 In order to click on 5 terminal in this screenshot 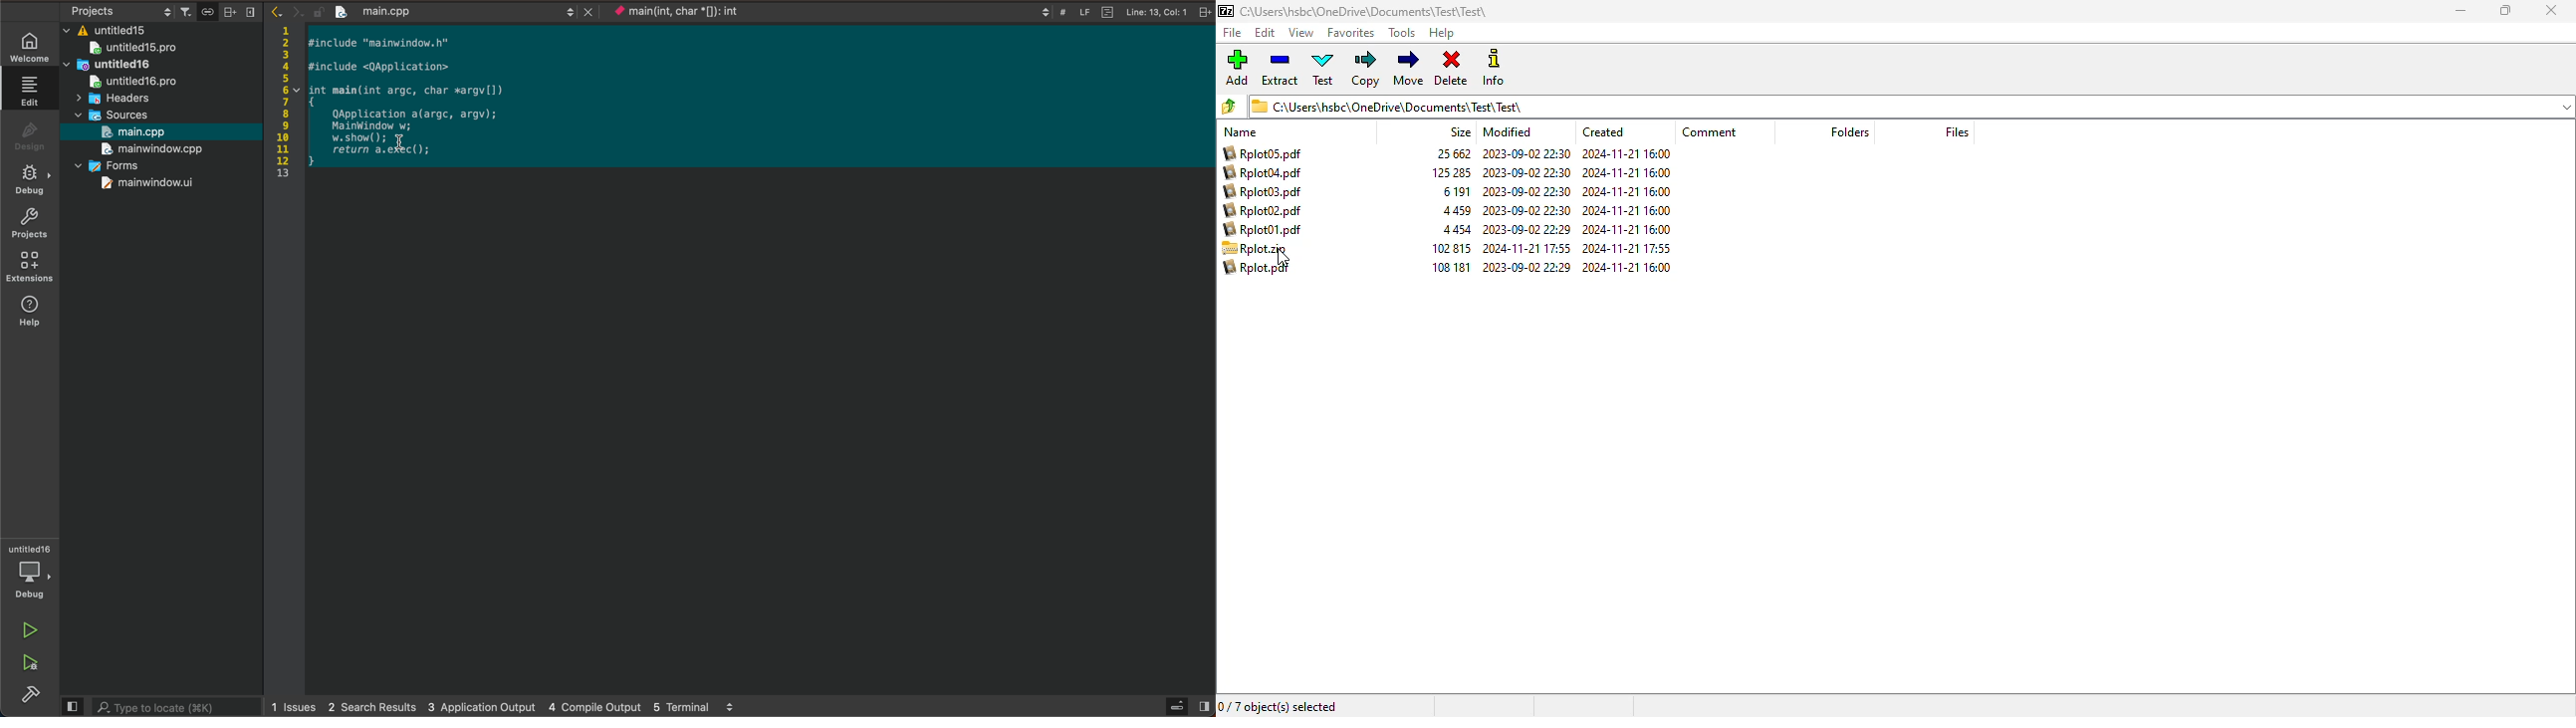, I will do `click(707, 707)`.